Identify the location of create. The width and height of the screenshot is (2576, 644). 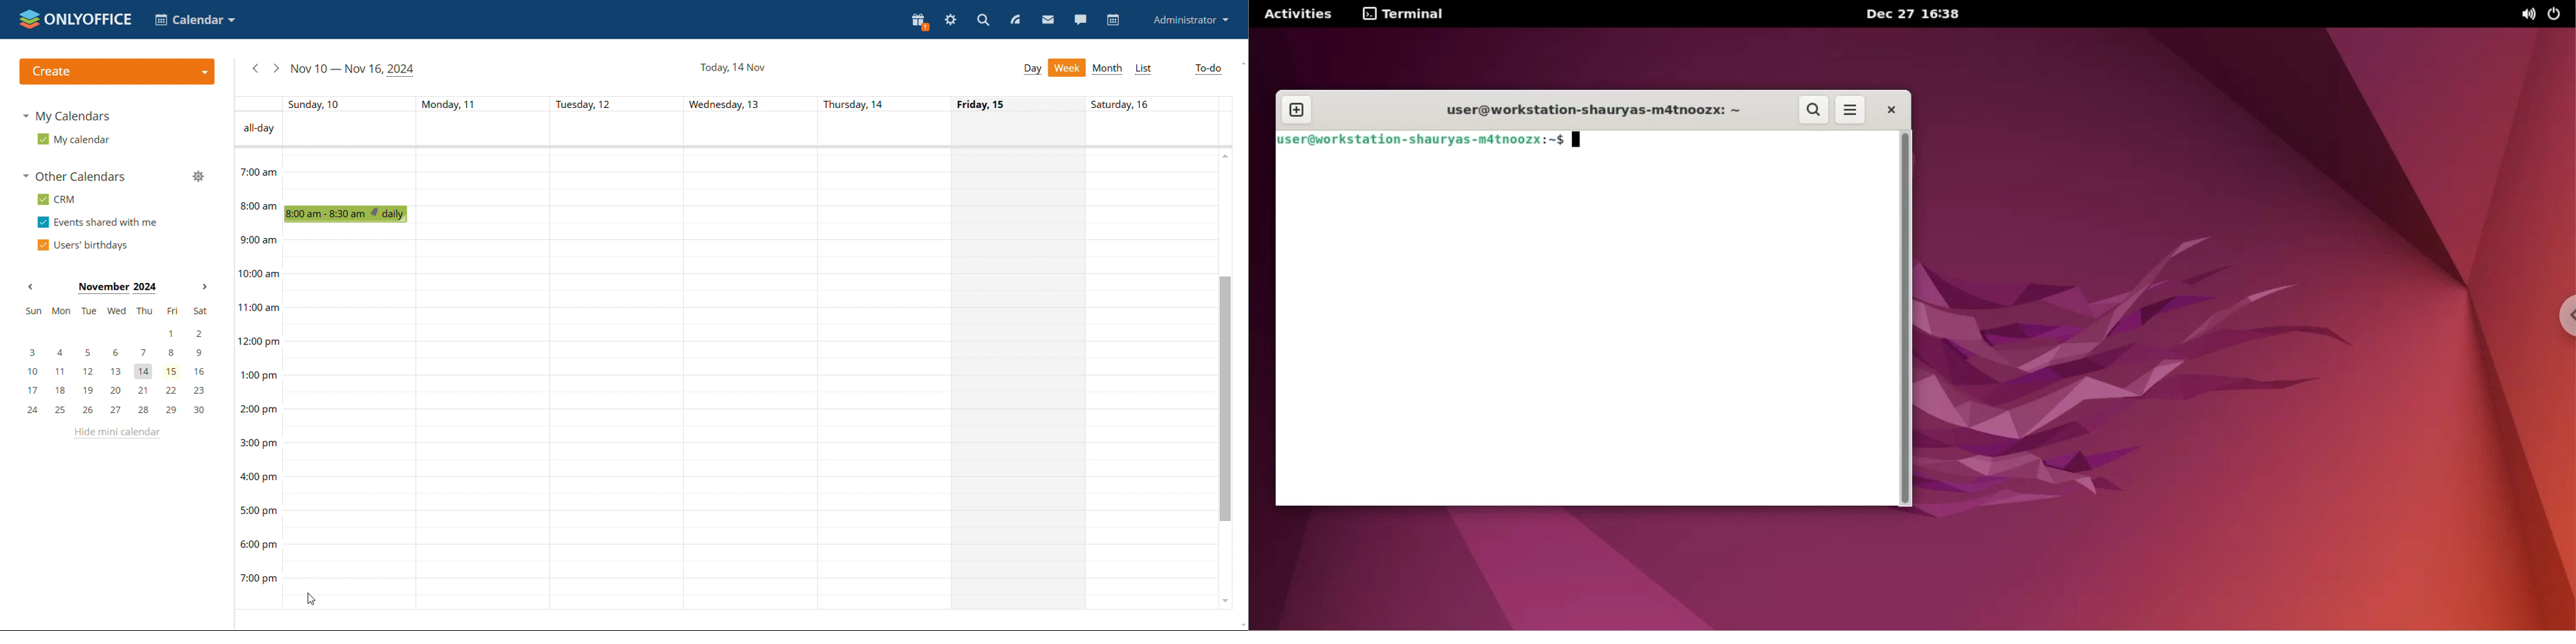
(116, 72).